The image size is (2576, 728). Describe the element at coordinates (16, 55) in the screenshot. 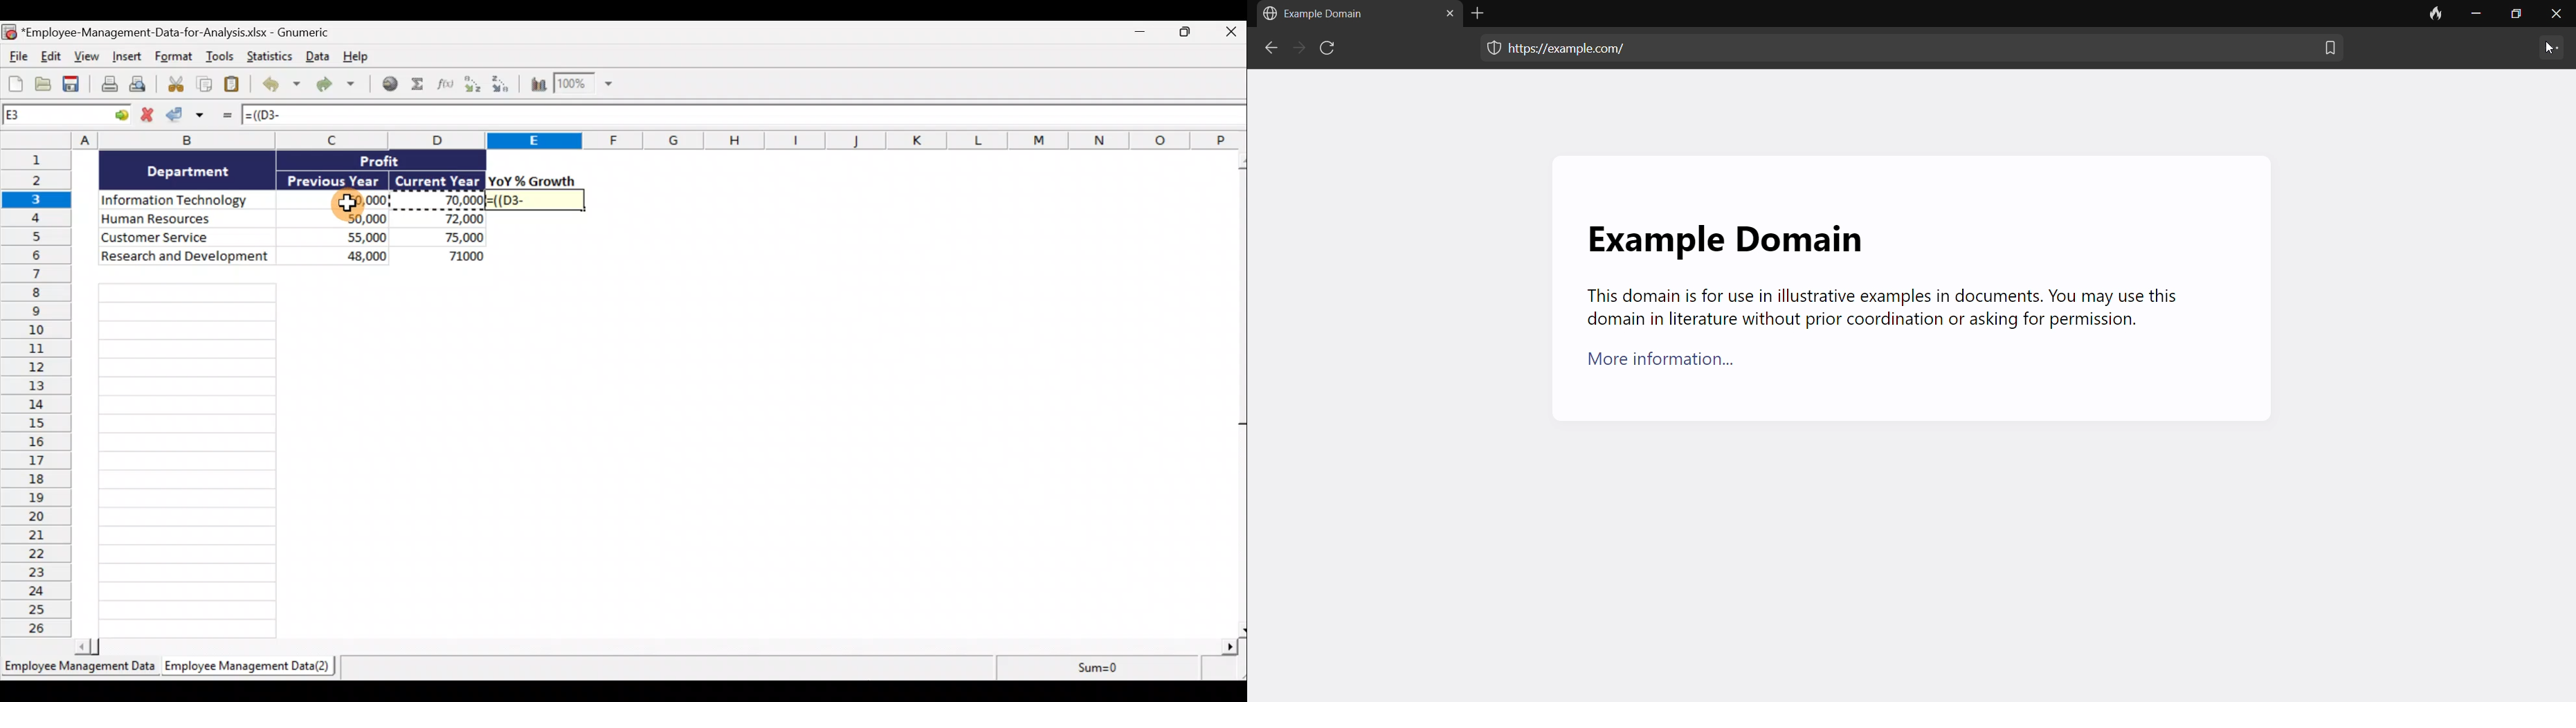

I see `File` at that location.